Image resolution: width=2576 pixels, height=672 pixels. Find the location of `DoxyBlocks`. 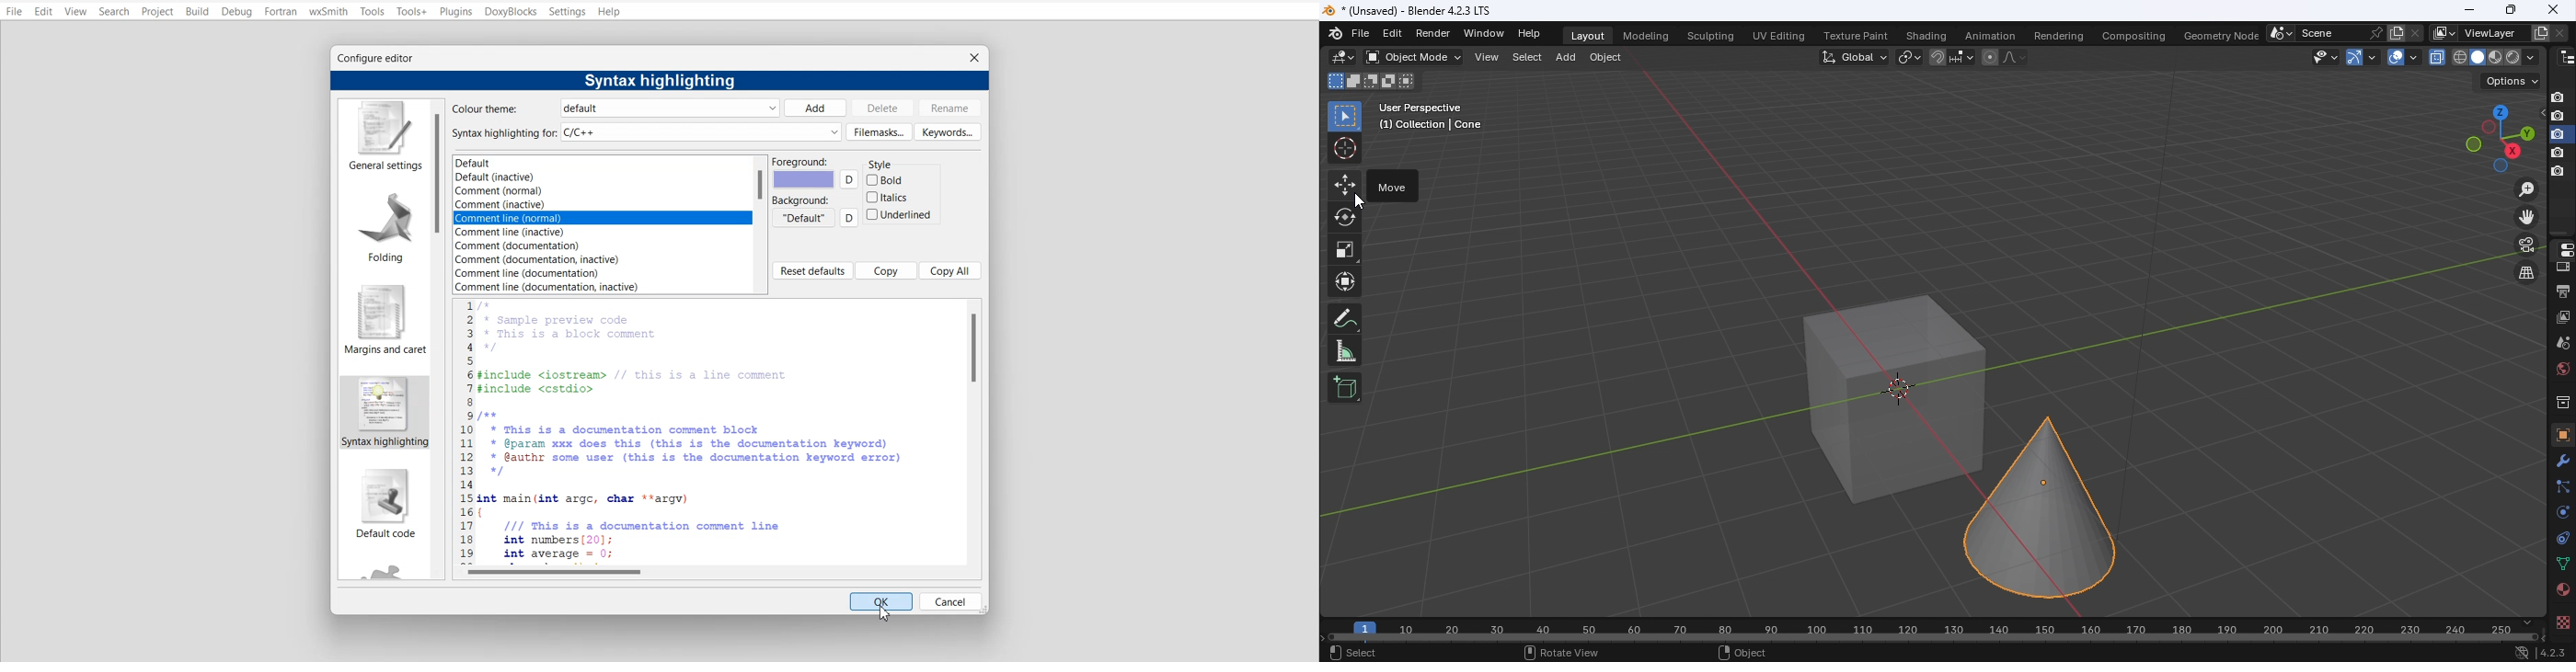

DoxyBlocks is located at coordinates (511, 12).